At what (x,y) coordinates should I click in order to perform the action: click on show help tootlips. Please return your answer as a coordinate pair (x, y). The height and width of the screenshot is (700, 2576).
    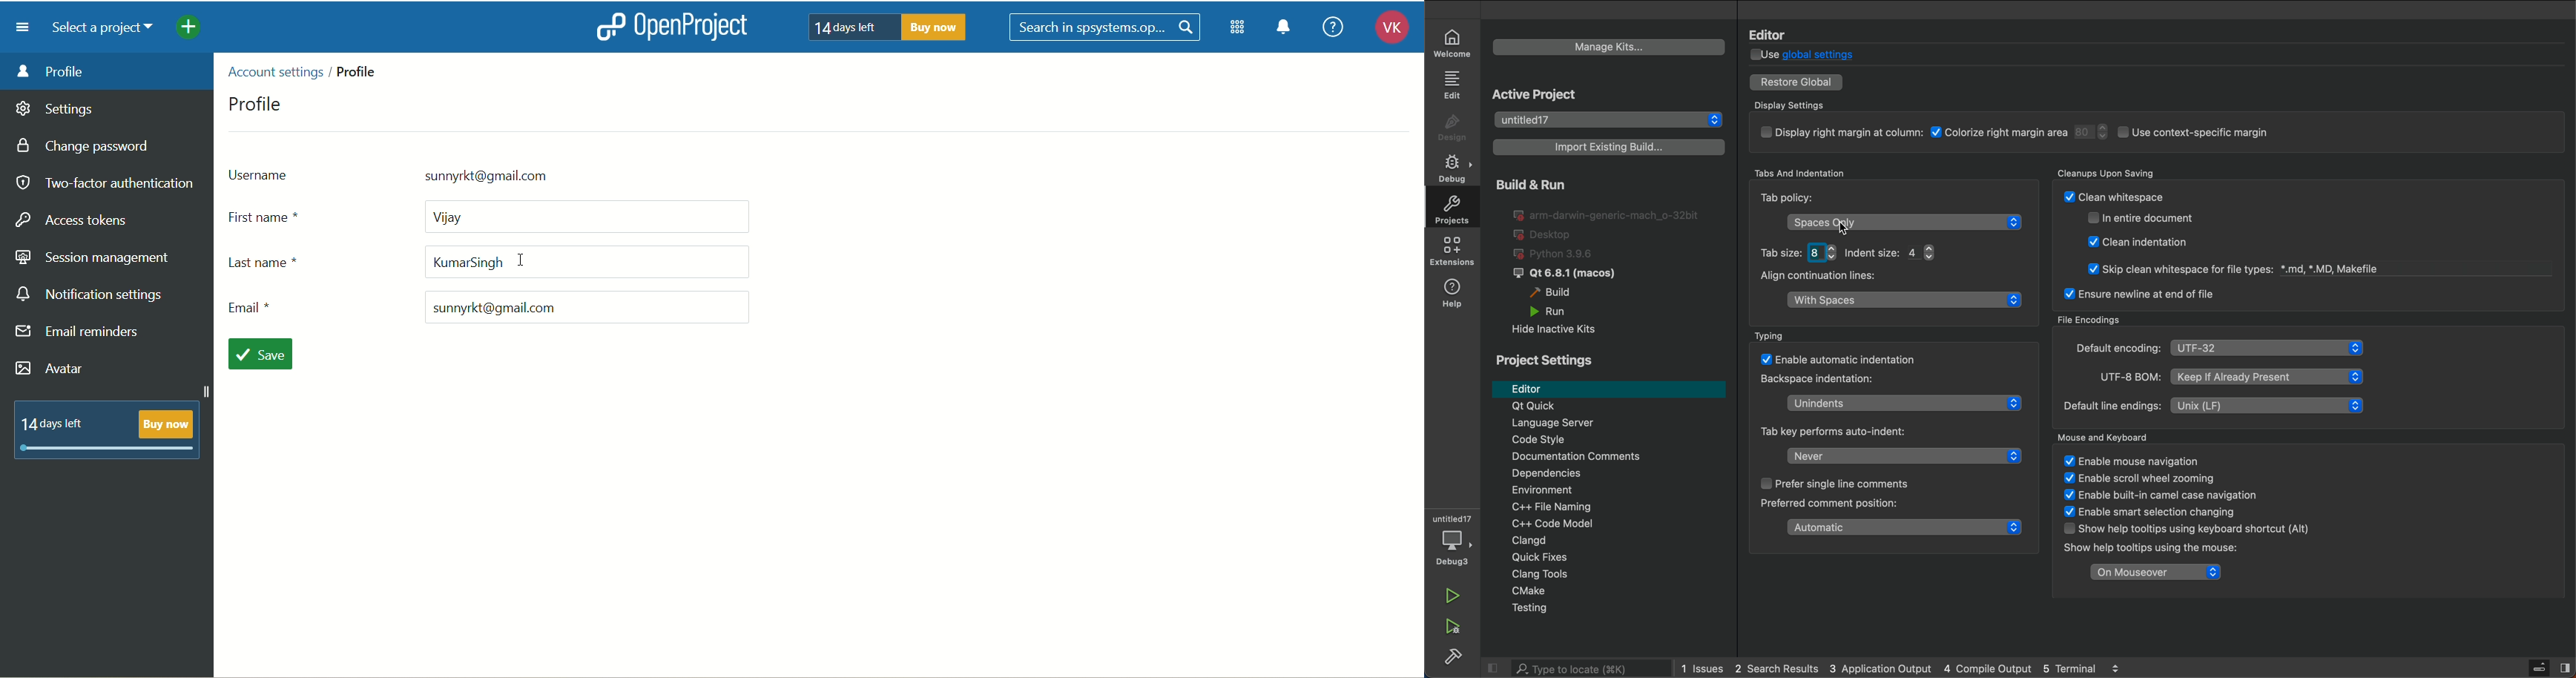
    Looking at the image, I should click on (2145, 550).